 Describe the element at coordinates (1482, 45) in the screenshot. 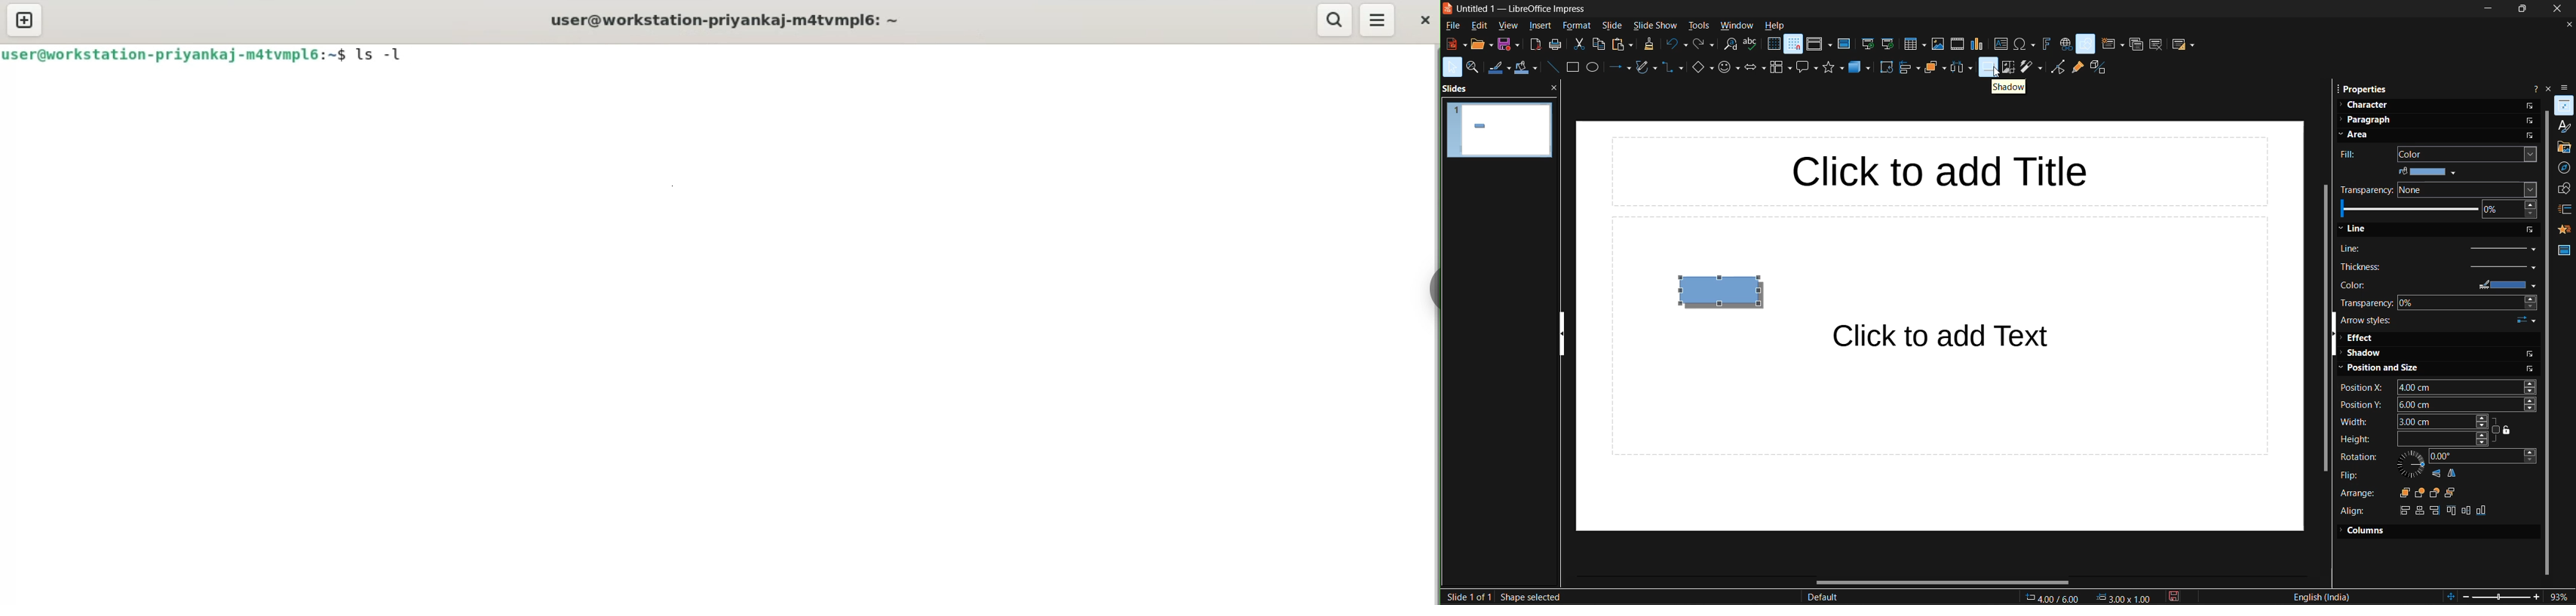

I see `opne` at that location.